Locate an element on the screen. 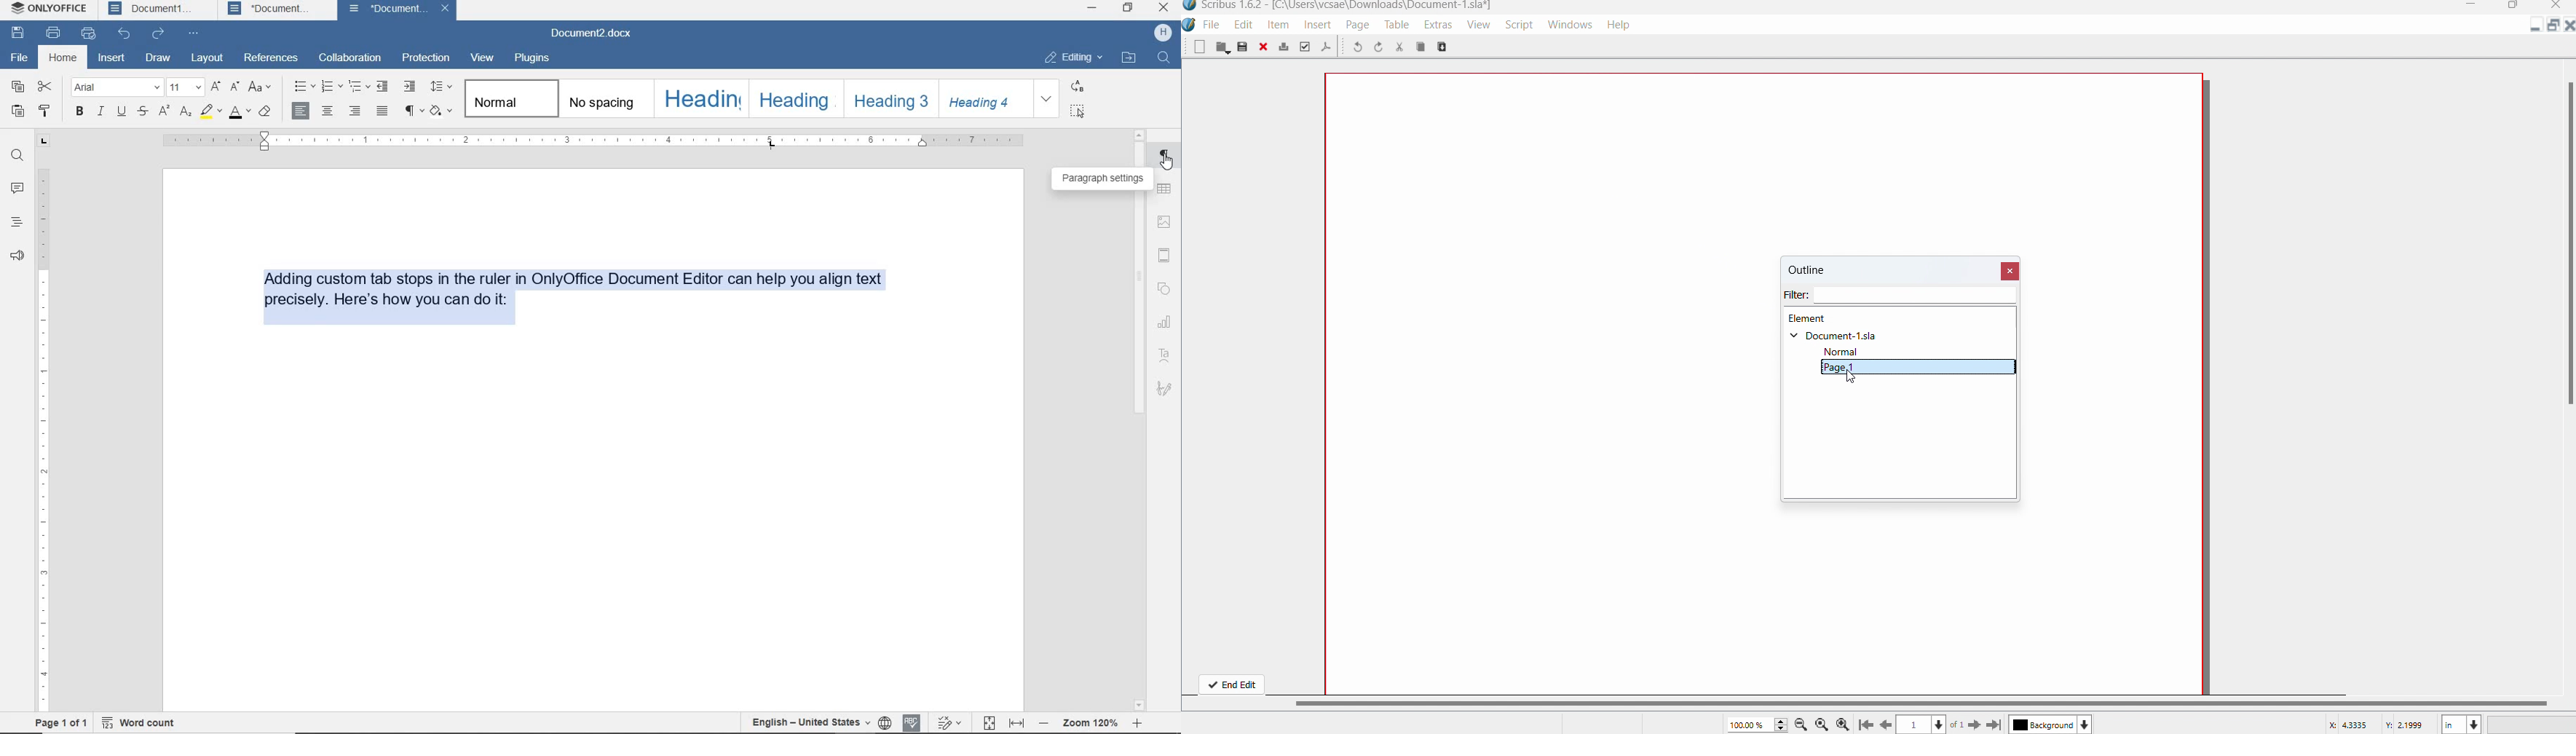  Close is located at coordinates (2567, 26).